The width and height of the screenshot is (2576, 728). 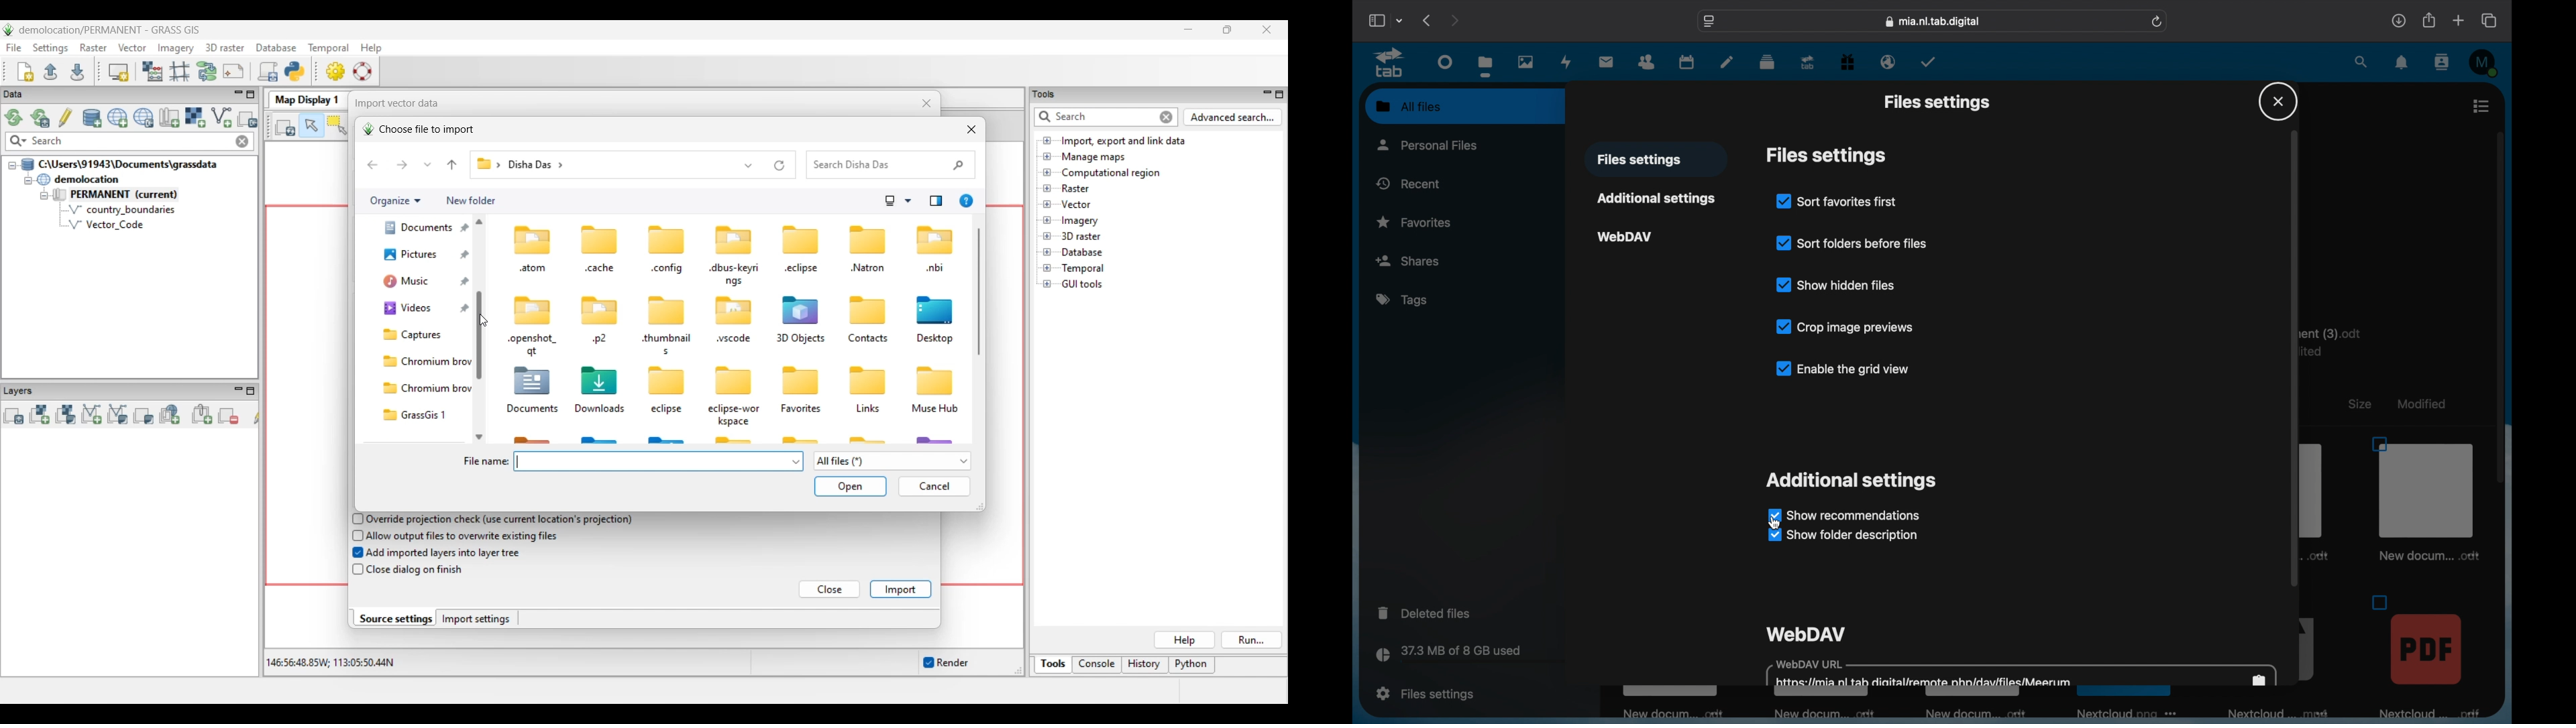 I want to click on contacts, so click(x=1647, y=62).